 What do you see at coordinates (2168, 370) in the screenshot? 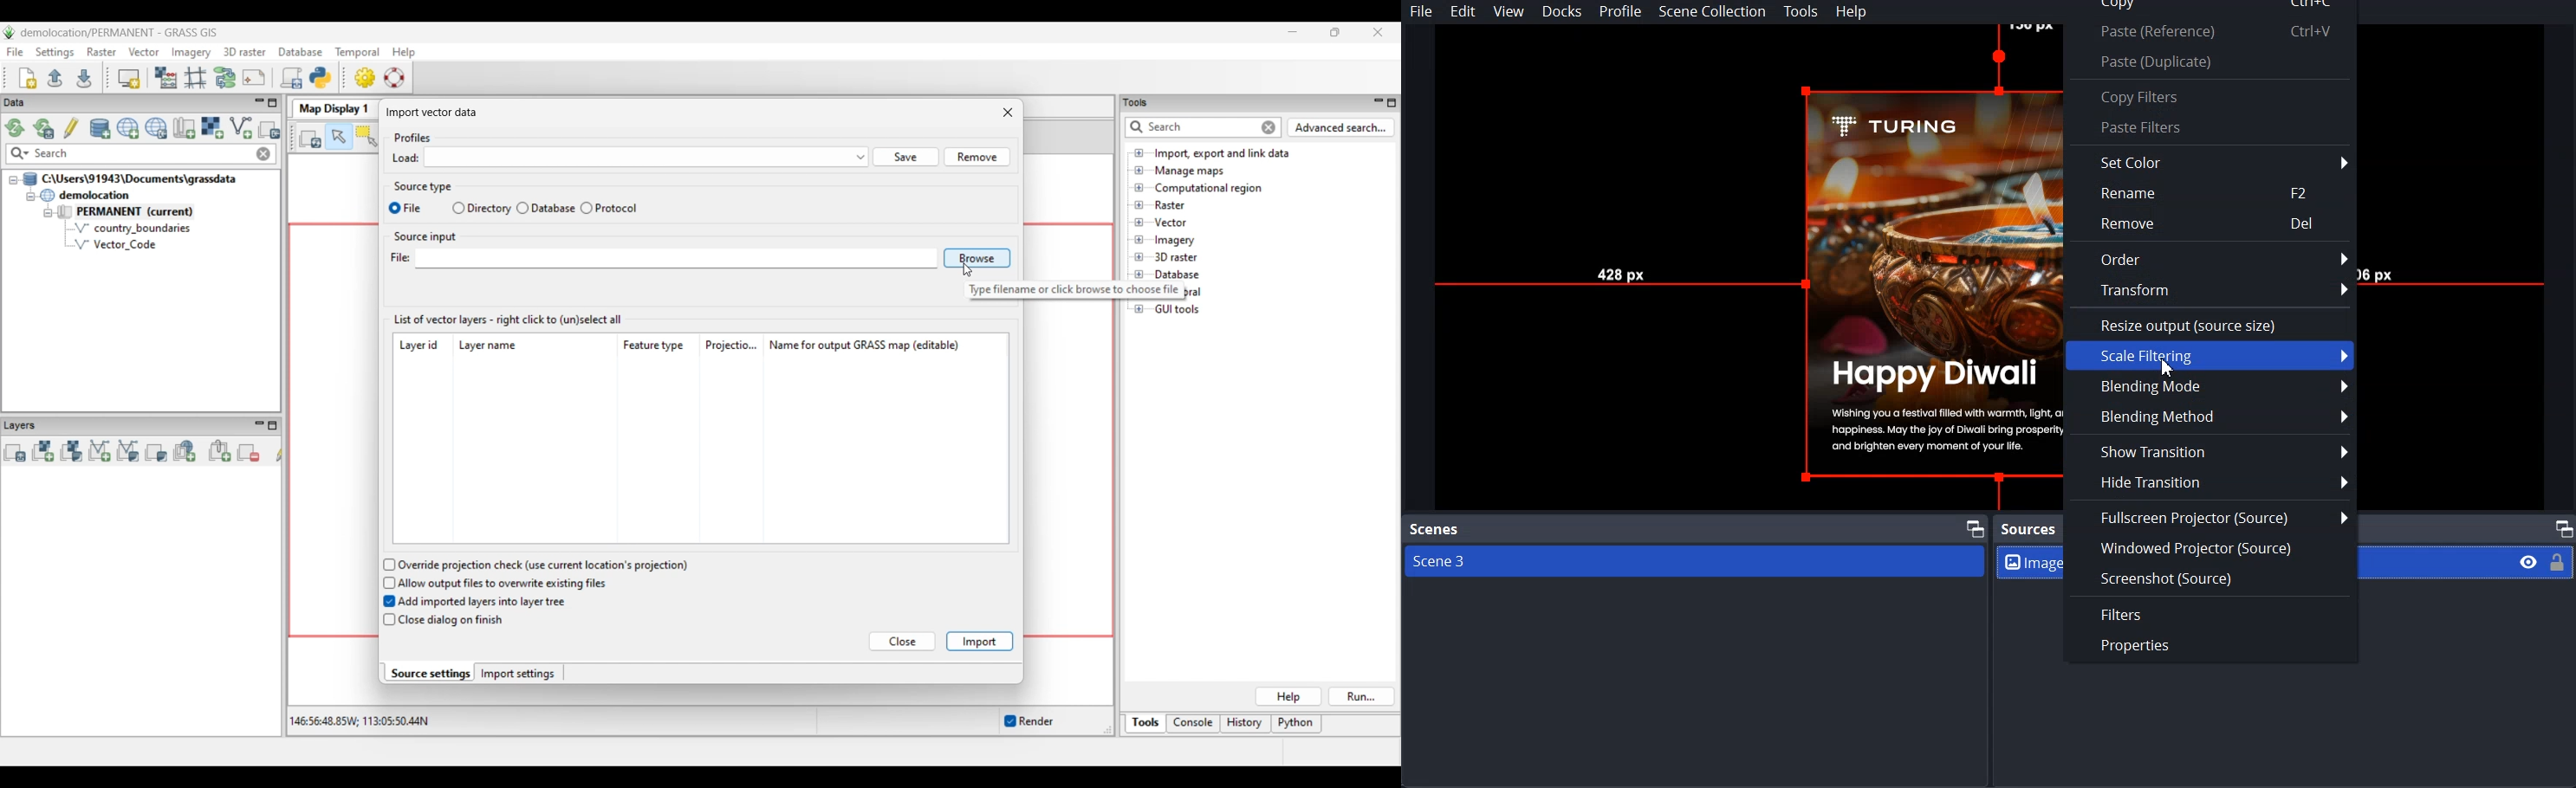
I see `Cursor` at bounding box center [2168, 370].